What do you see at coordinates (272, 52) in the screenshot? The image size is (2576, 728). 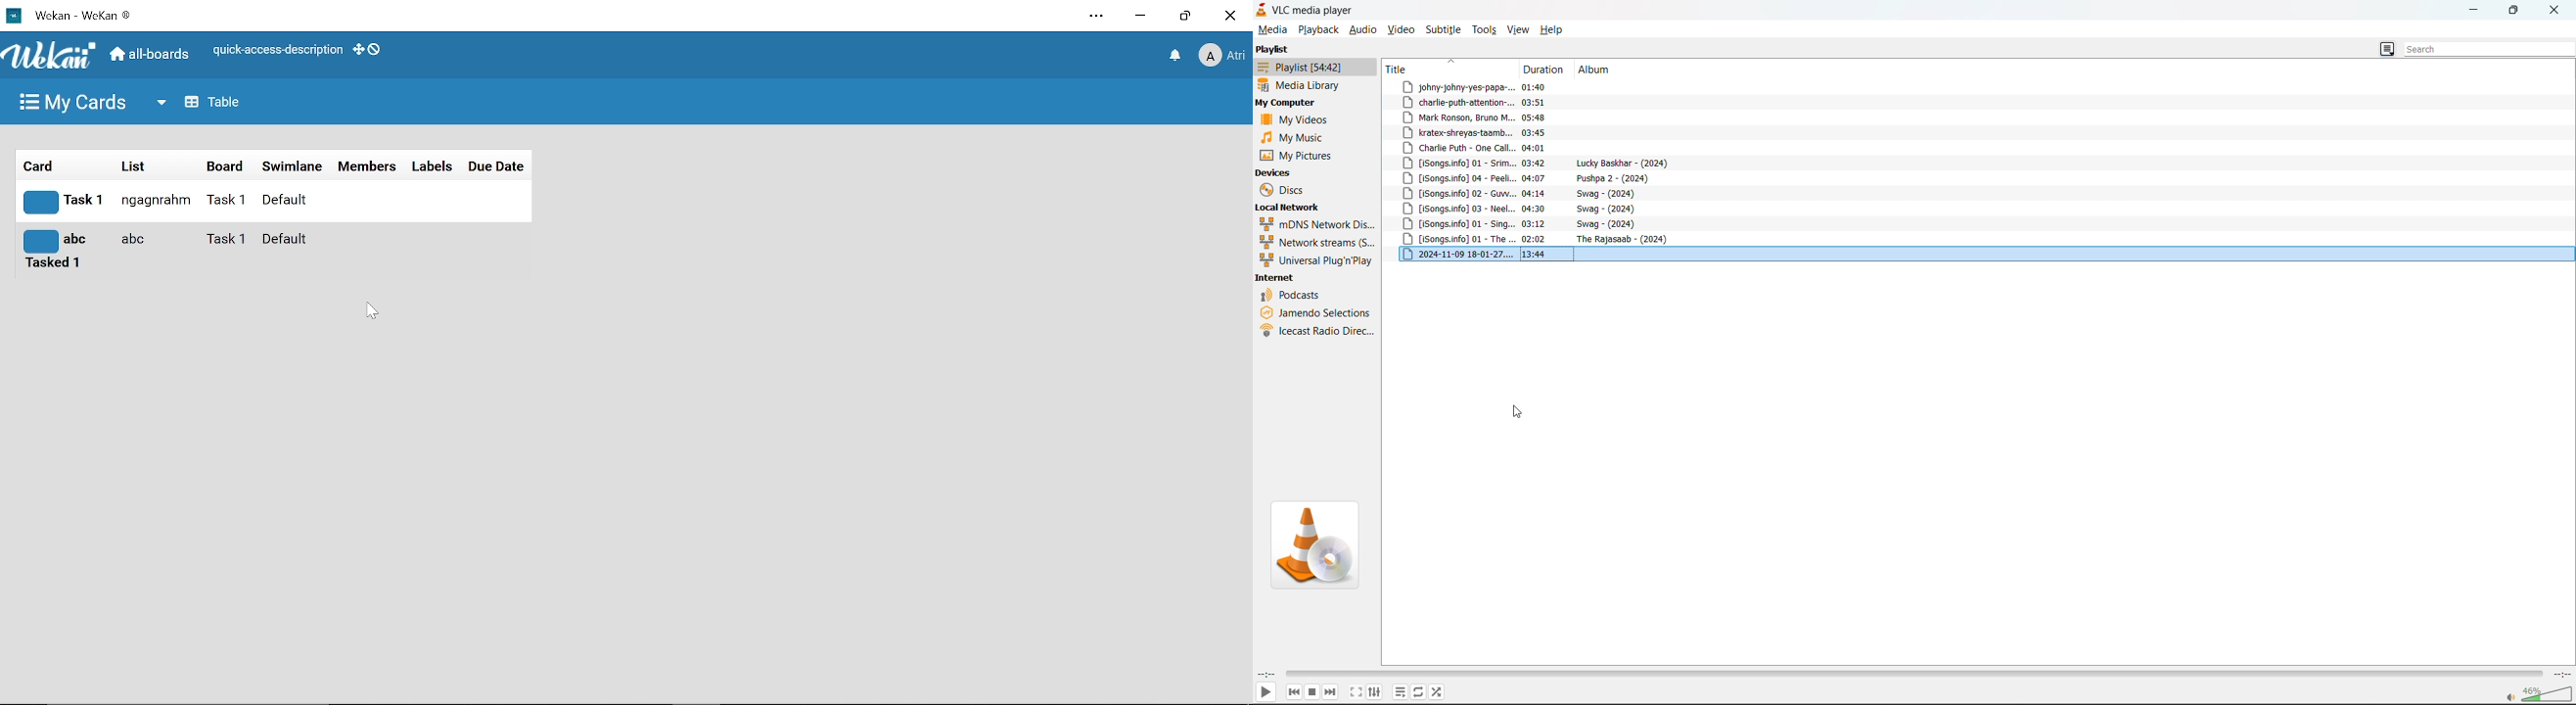 I see `Quick access description` at bounding box center [272, 52].